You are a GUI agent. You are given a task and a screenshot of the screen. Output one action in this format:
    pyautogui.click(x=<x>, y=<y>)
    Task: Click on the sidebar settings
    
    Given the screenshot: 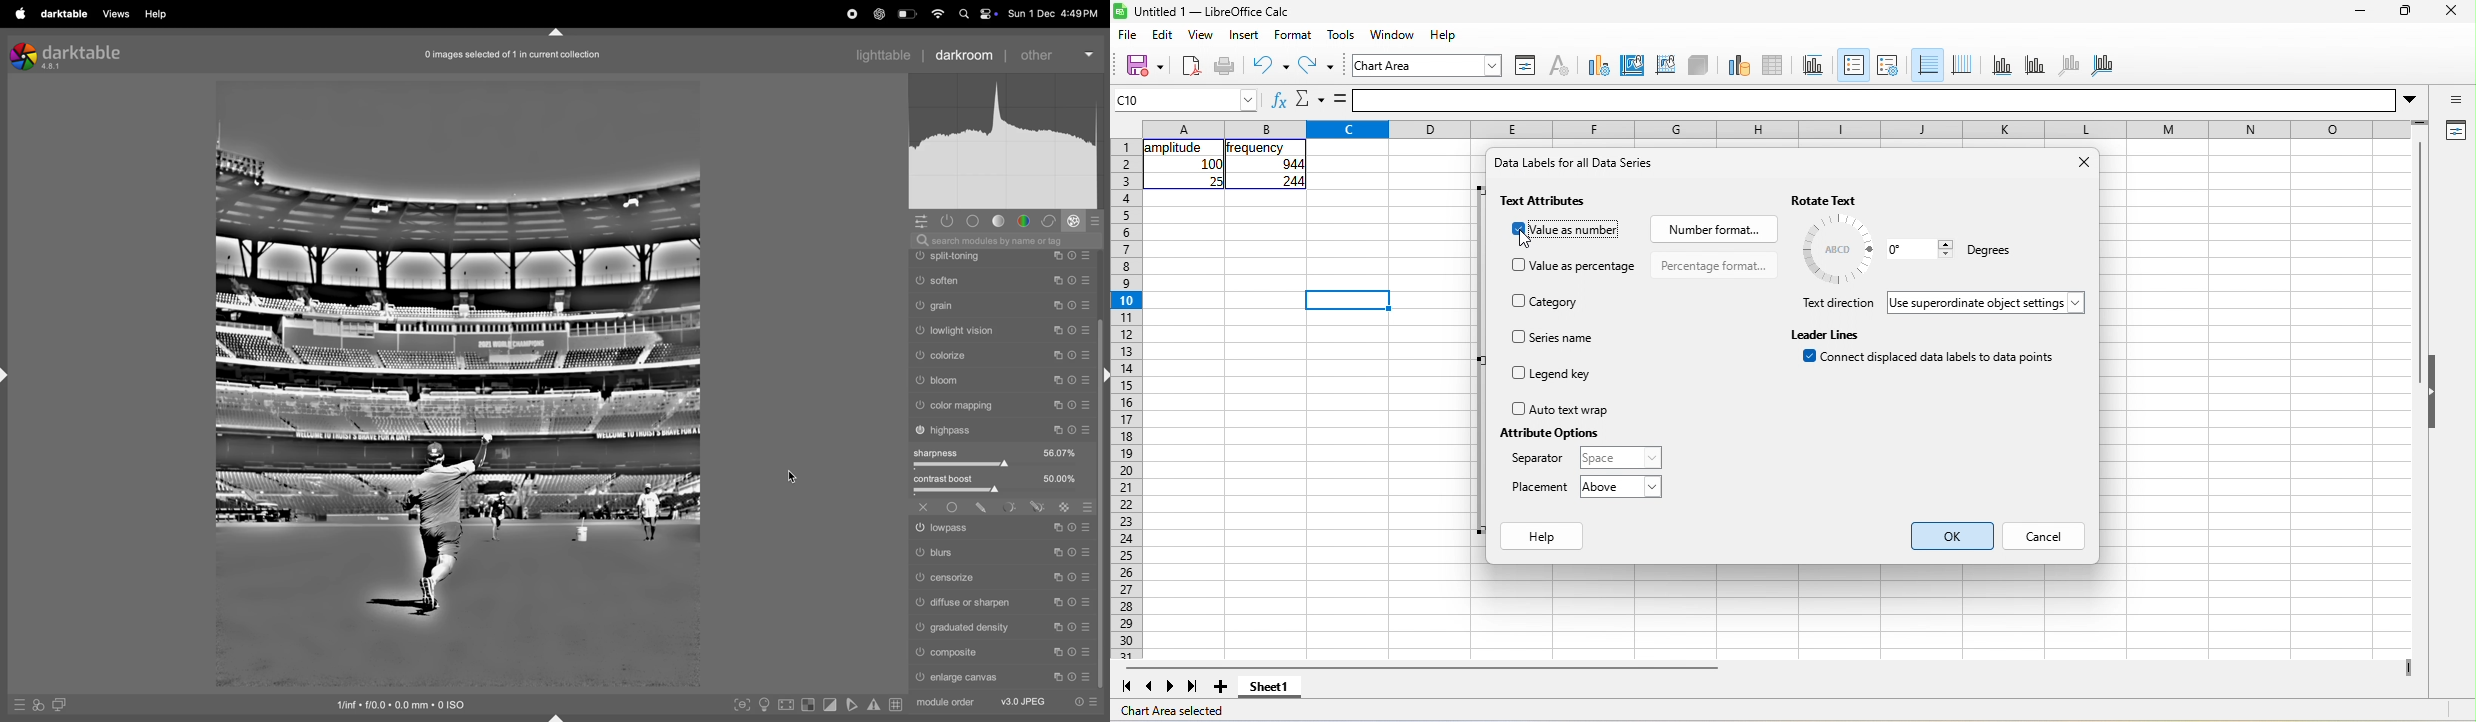 What is the action you would take?
    pyautogui.click(x=2456, y=101)
    